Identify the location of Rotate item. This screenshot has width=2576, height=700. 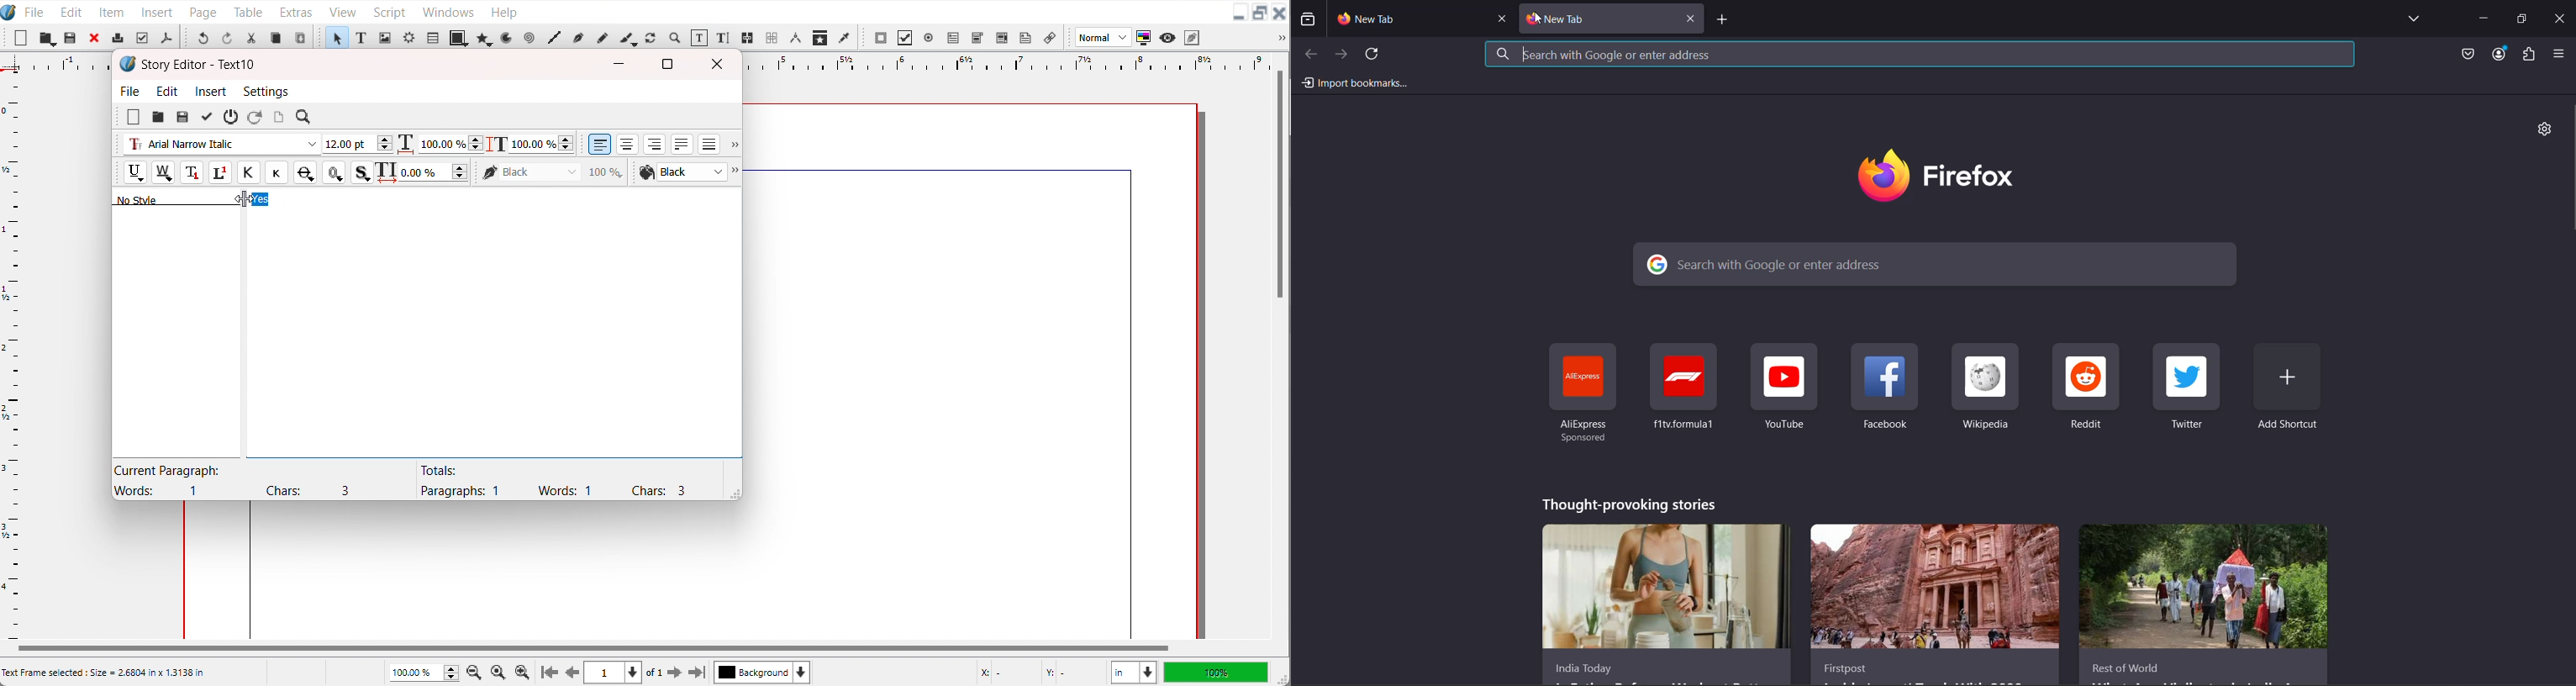
(651, 38).